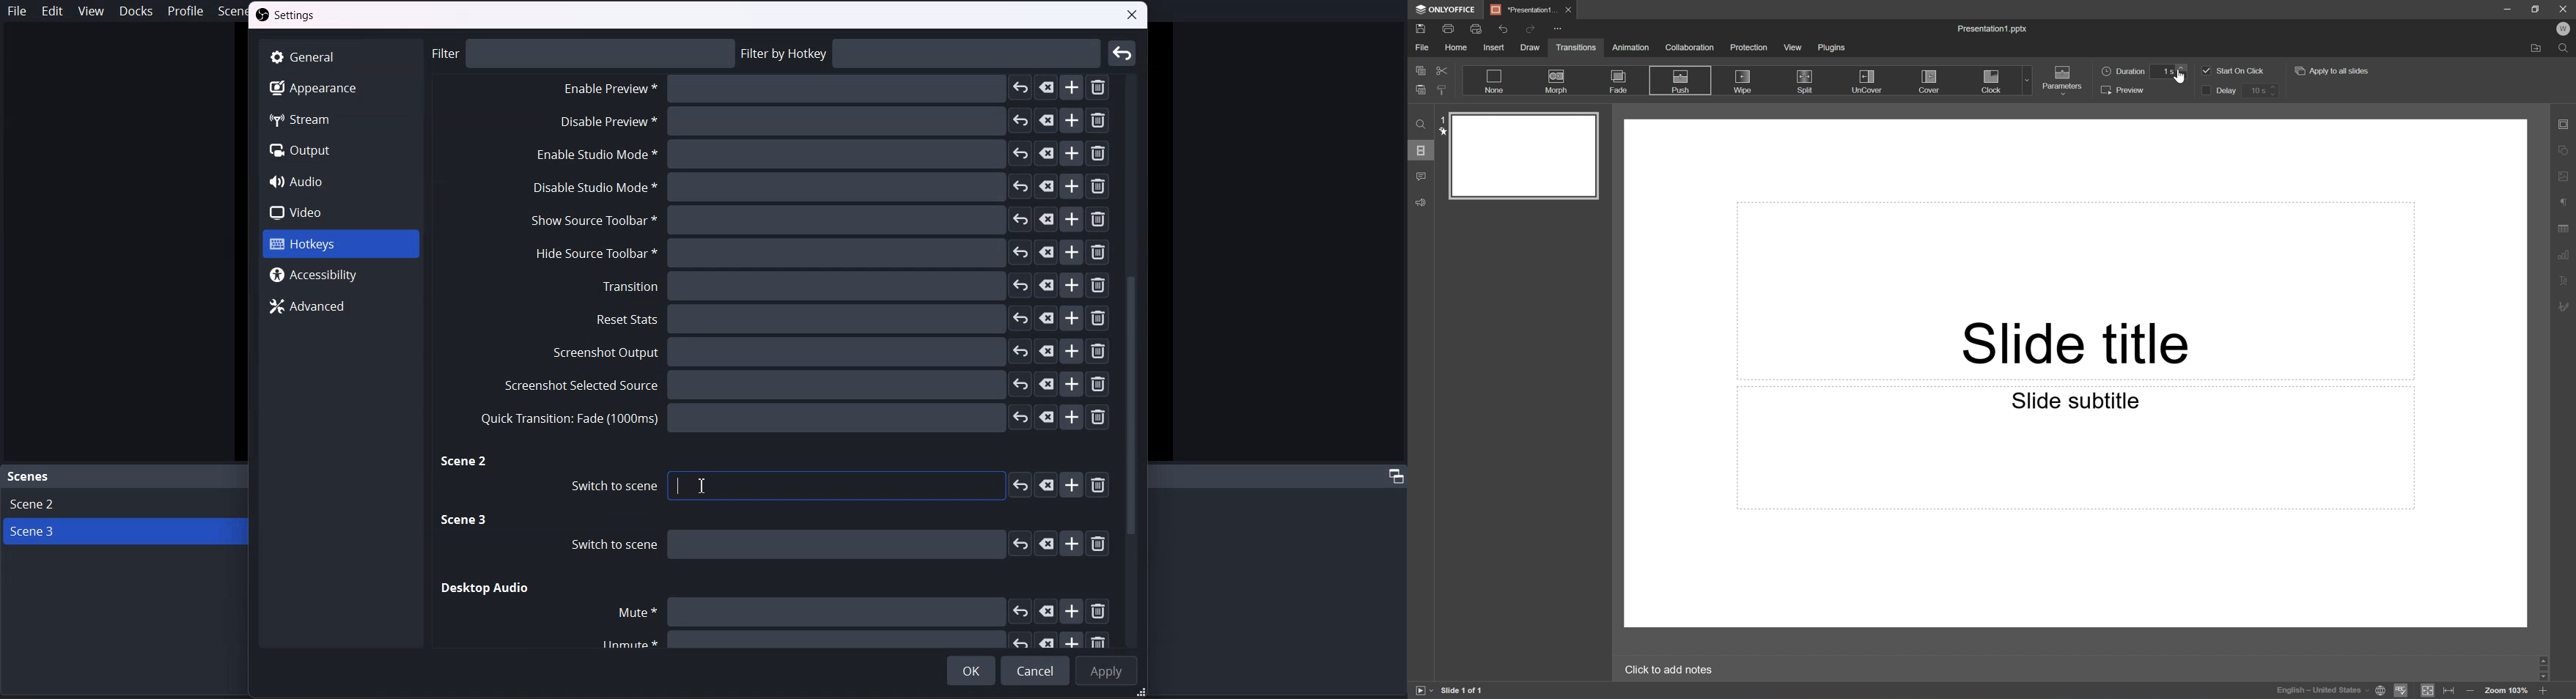 The image size is (2576, 700). I want to click on Scene, so click(29, 477).